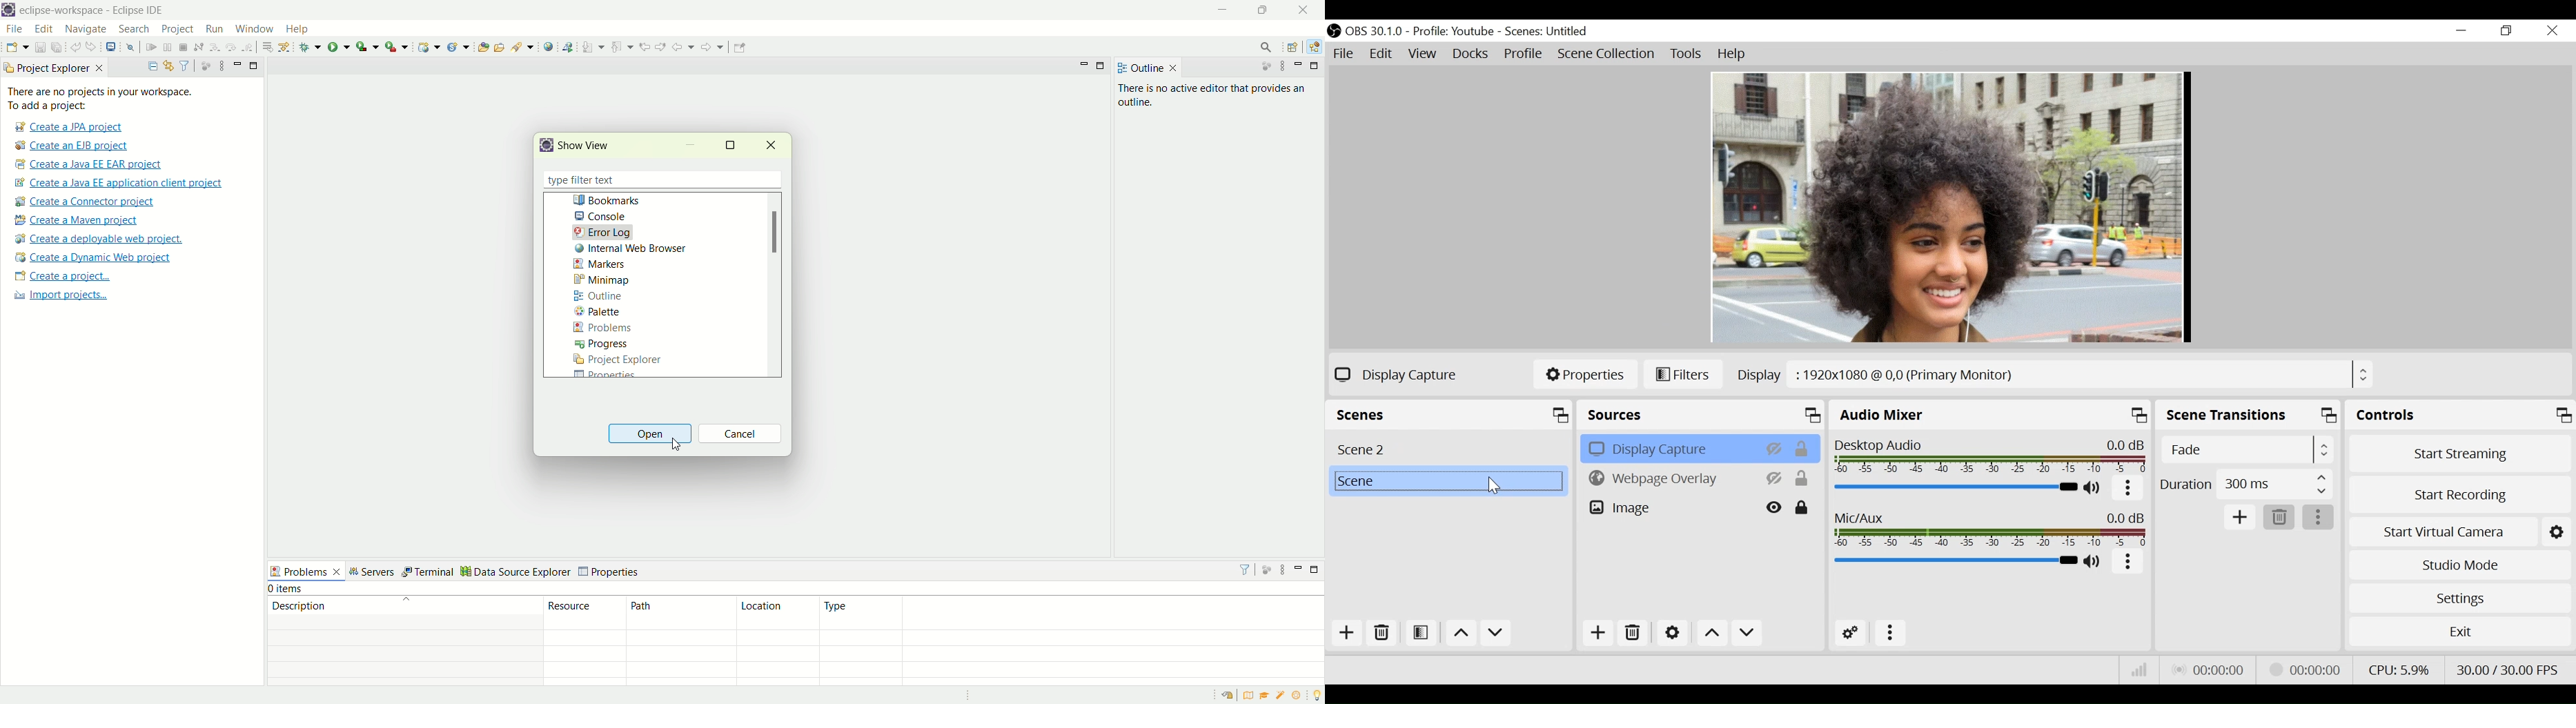 This screenshot has width=2576, height=728. Describe the element at coordinates (1334, 32) in the screenshot. I see `OBS Studio Desktop Icon` at that location.